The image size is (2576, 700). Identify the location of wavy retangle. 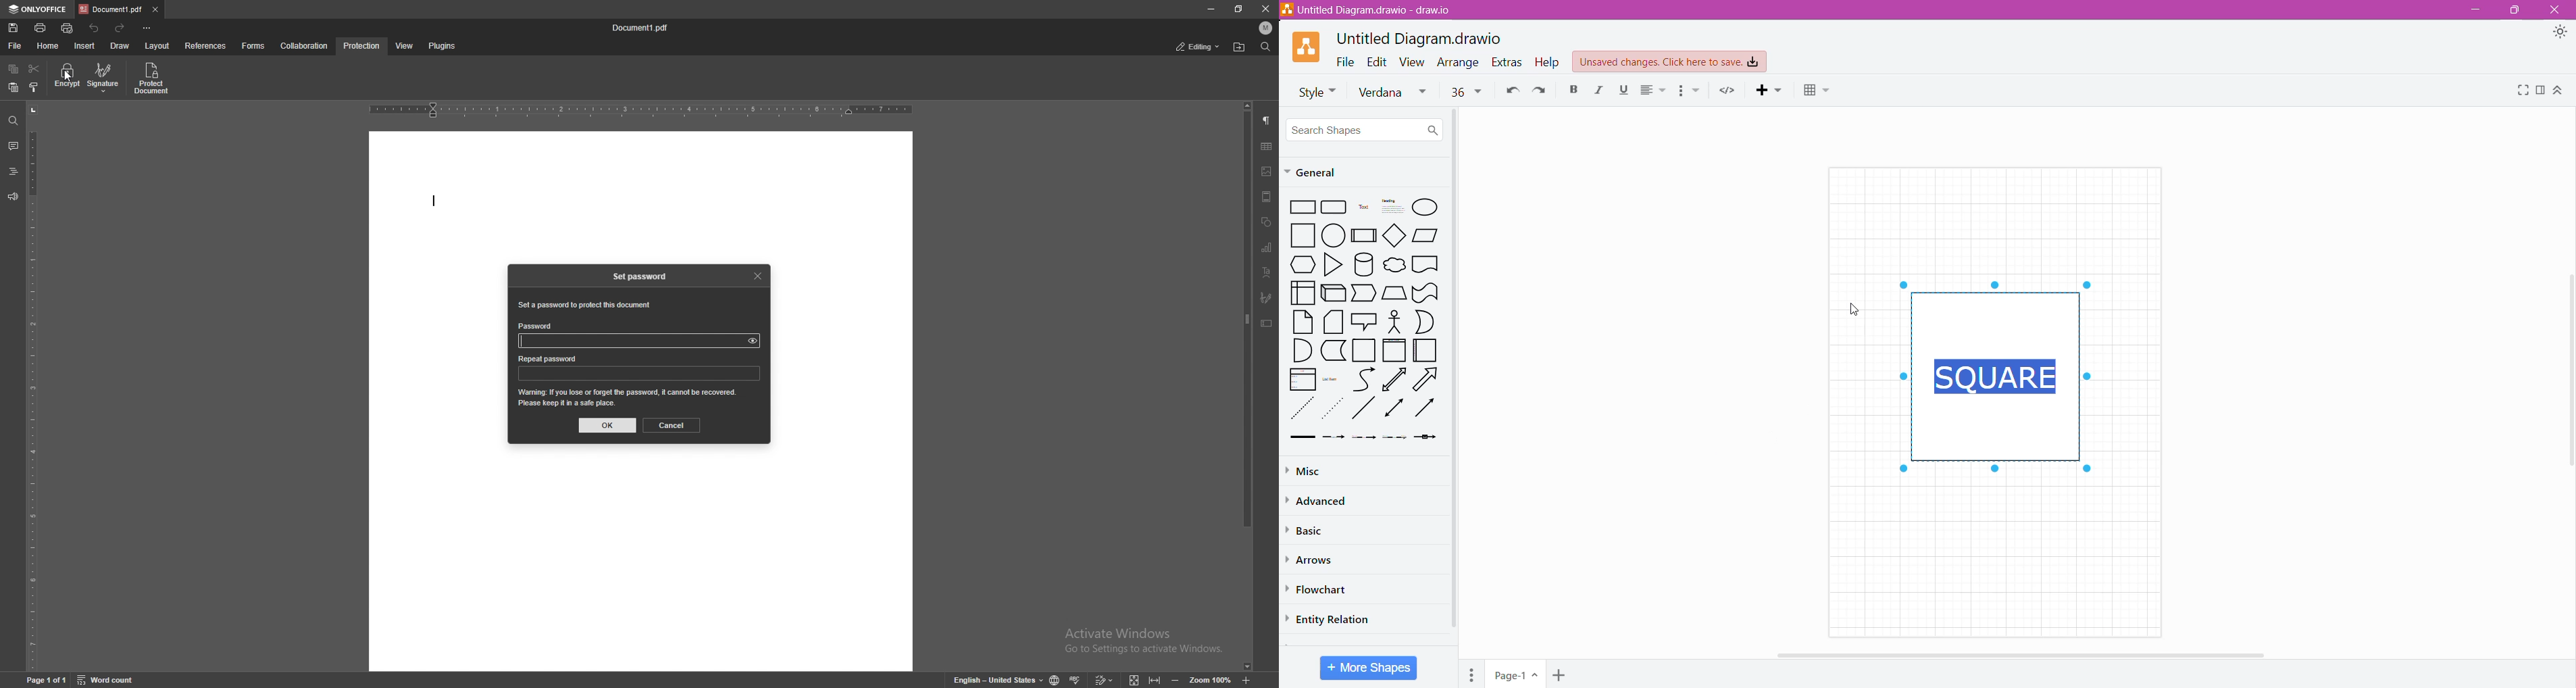
(1427, 292).